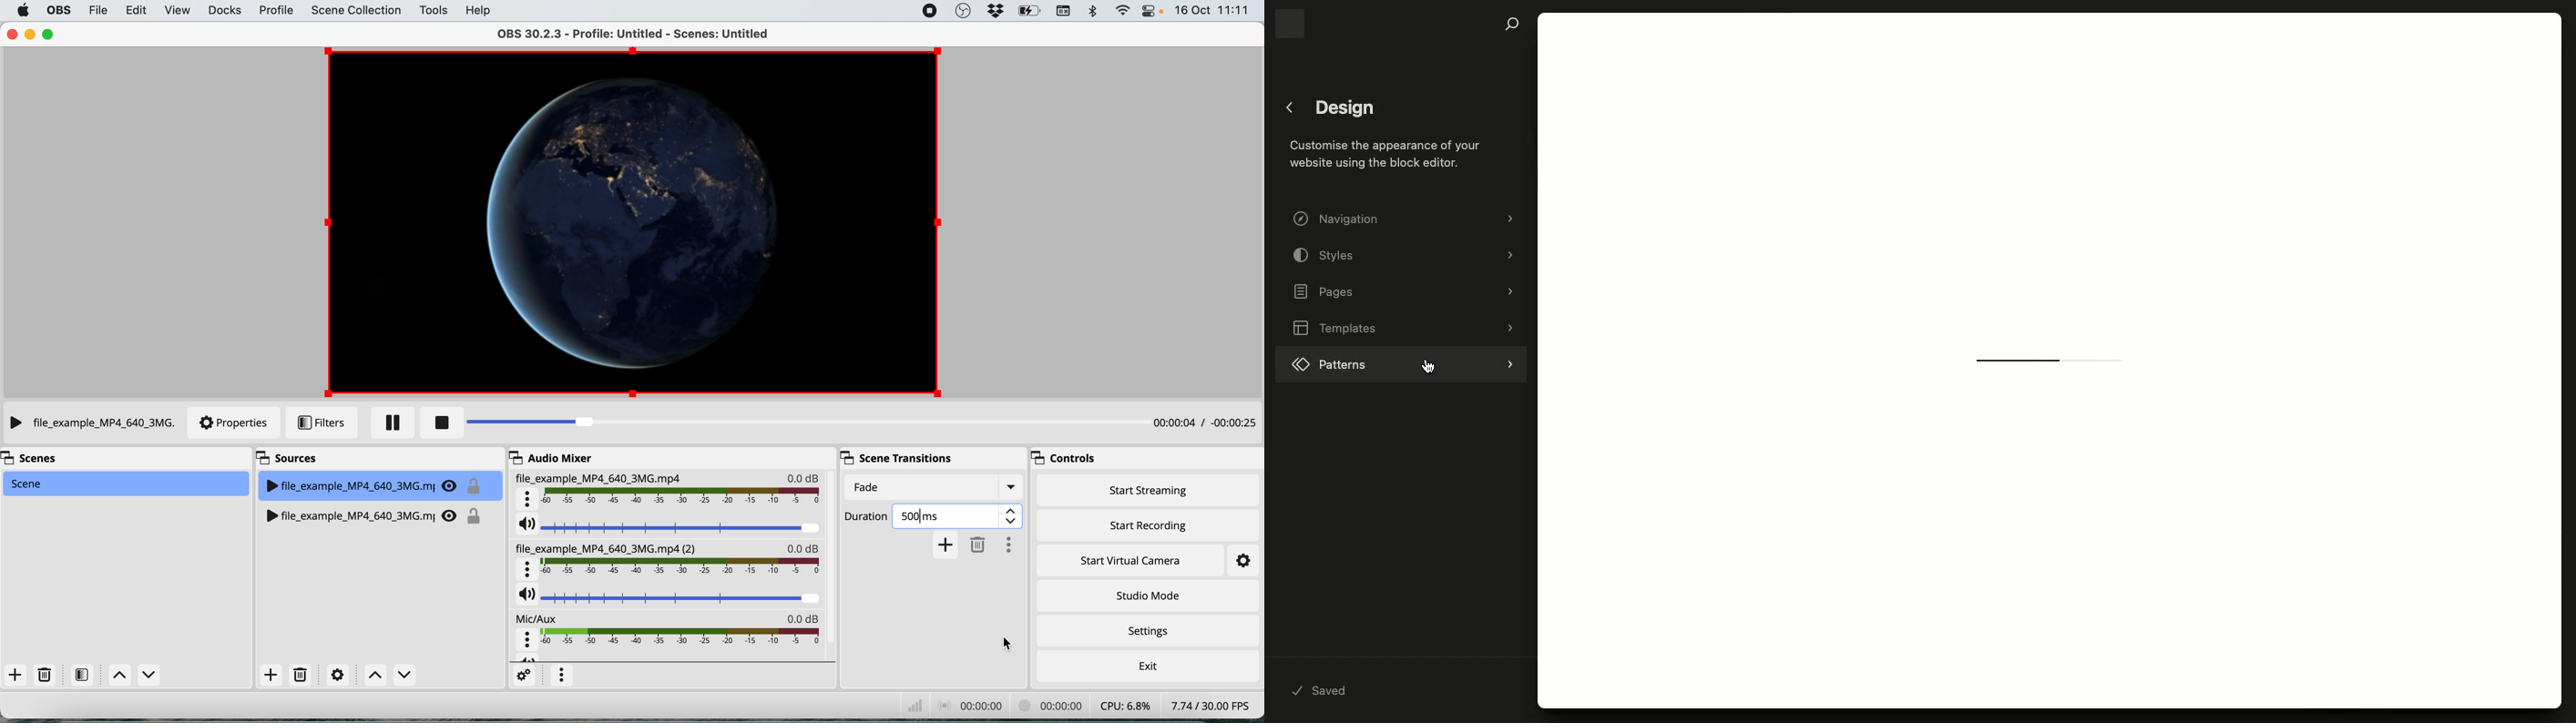 This screenshot has width=2576, height=728. What do you see at coordinates (129, 484) in the screenshot?
I see `current scene` at bounding box center [129, 484].